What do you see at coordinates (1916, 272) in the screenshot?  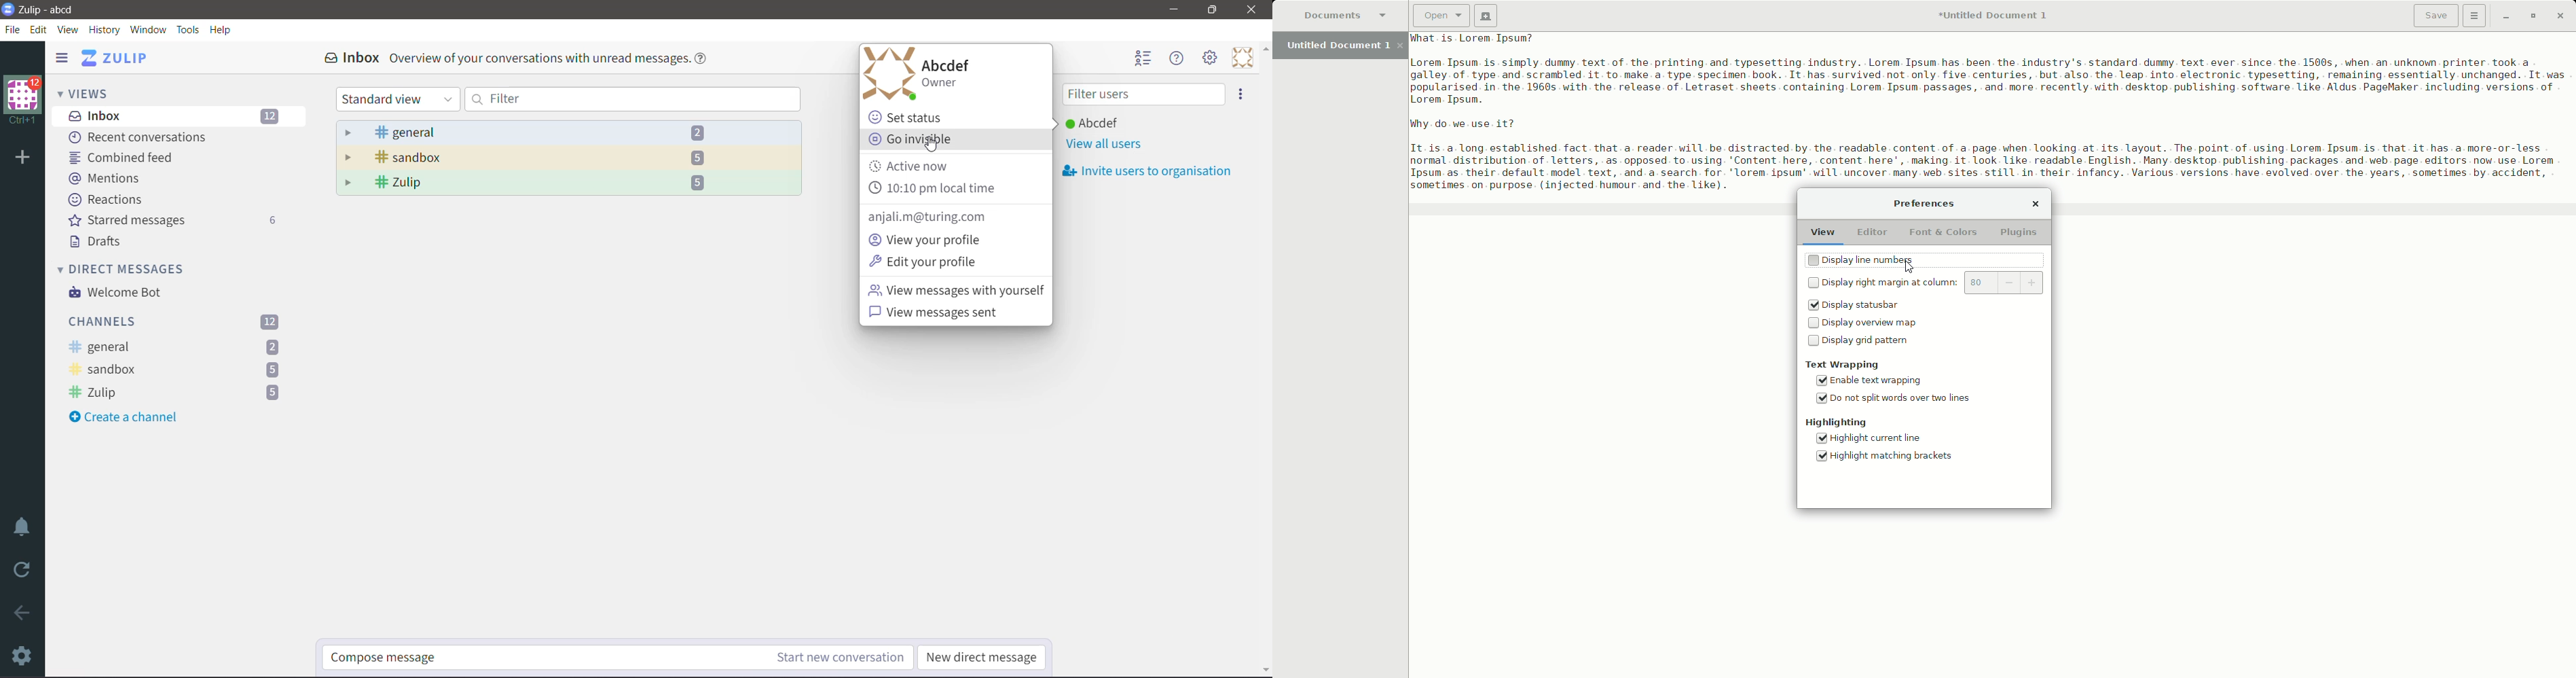 I see `cursor` at bounding box center [1916, 272].